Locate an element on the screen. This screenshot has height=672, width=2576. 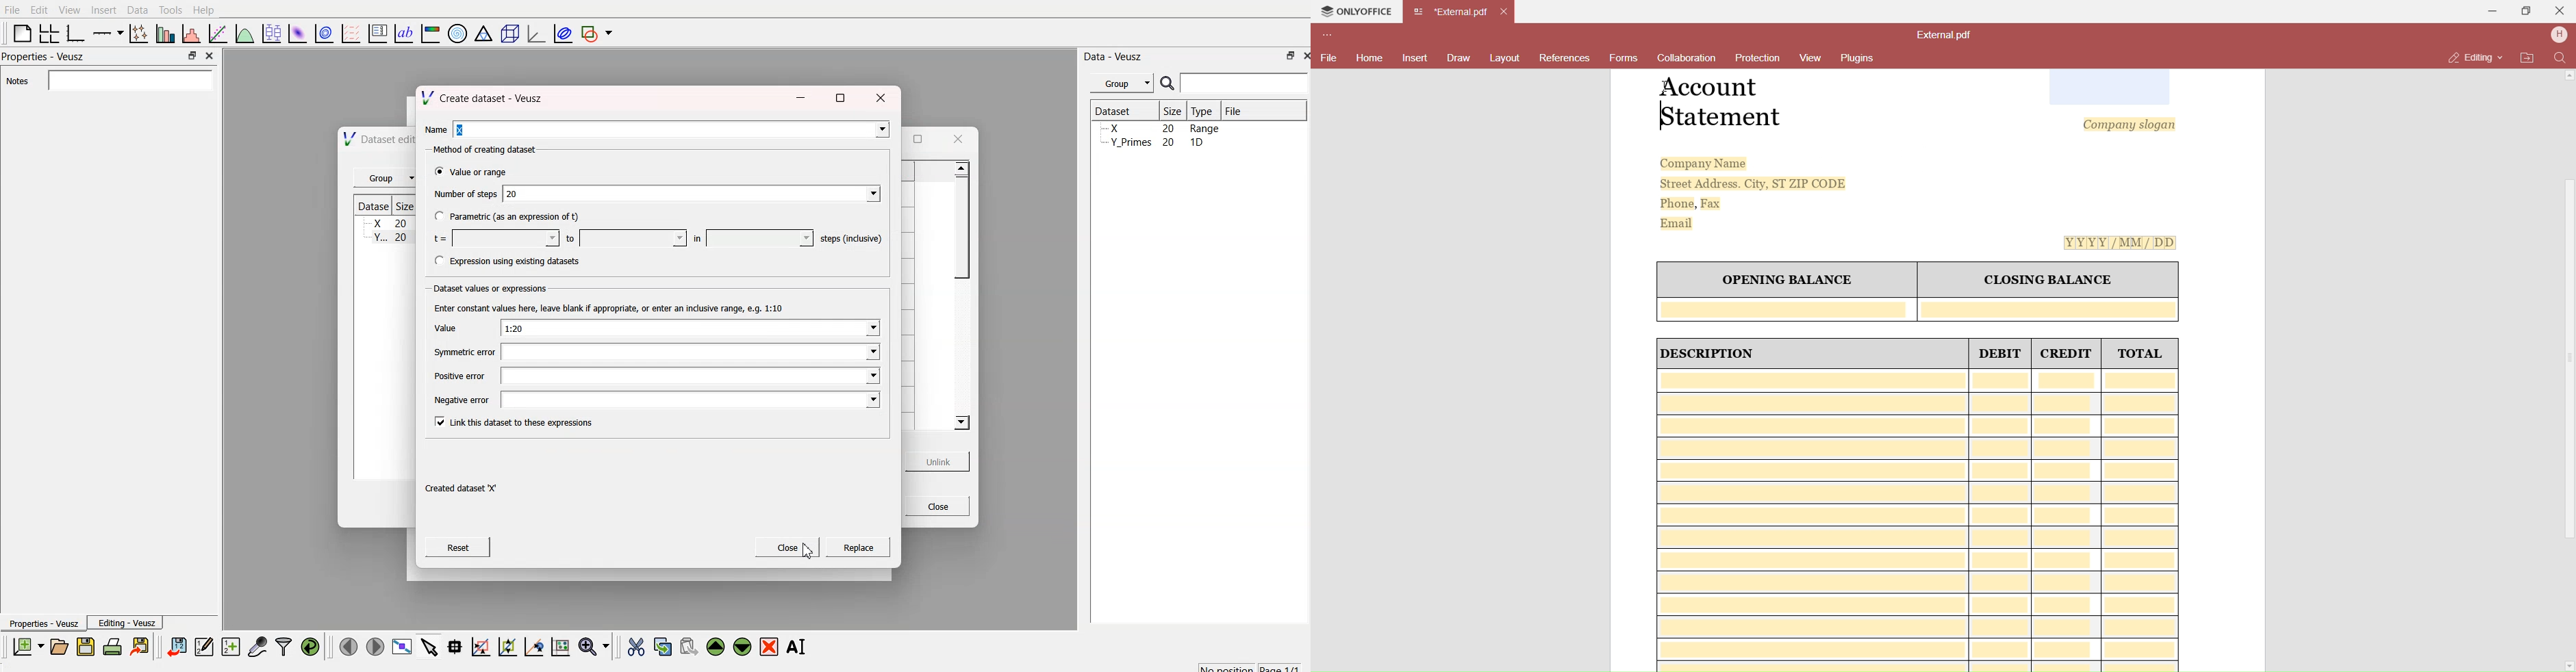
rename the selected widget is located at coordinates (800, 645).